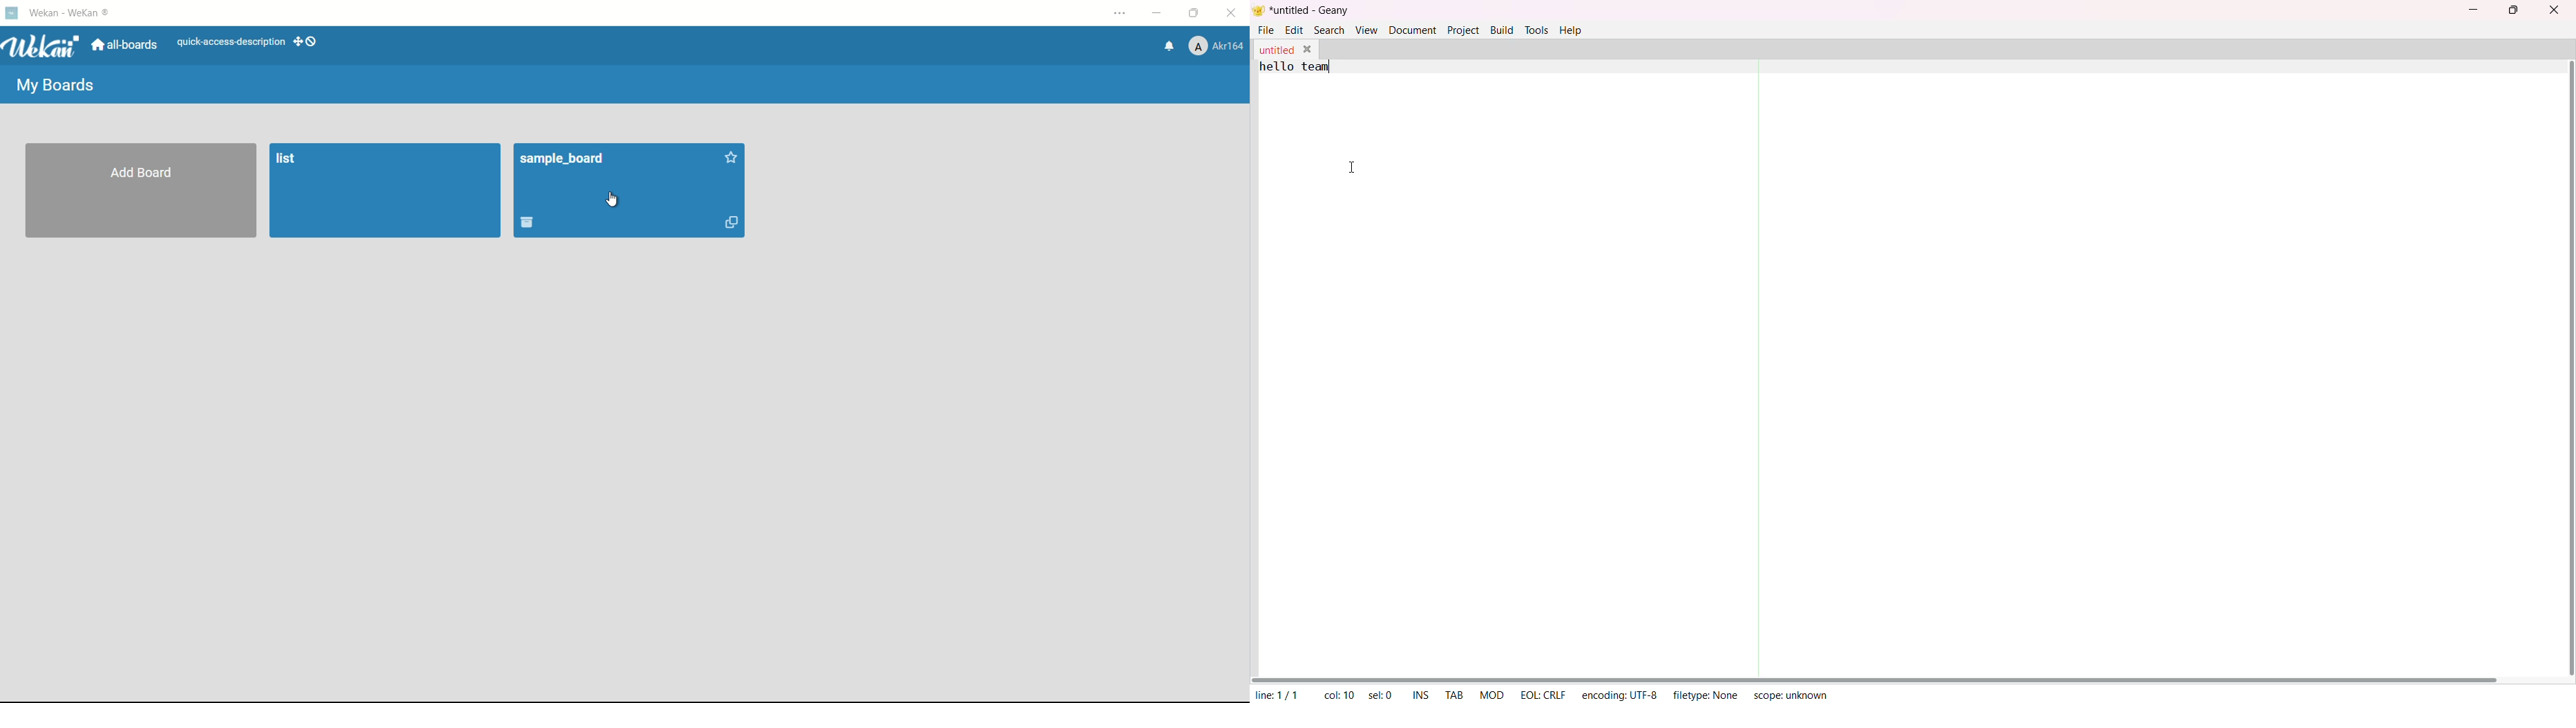  What do you see at coordinates (1235, 13) in the screenshot?
I see `close app` at bounding box center [1235, 13].